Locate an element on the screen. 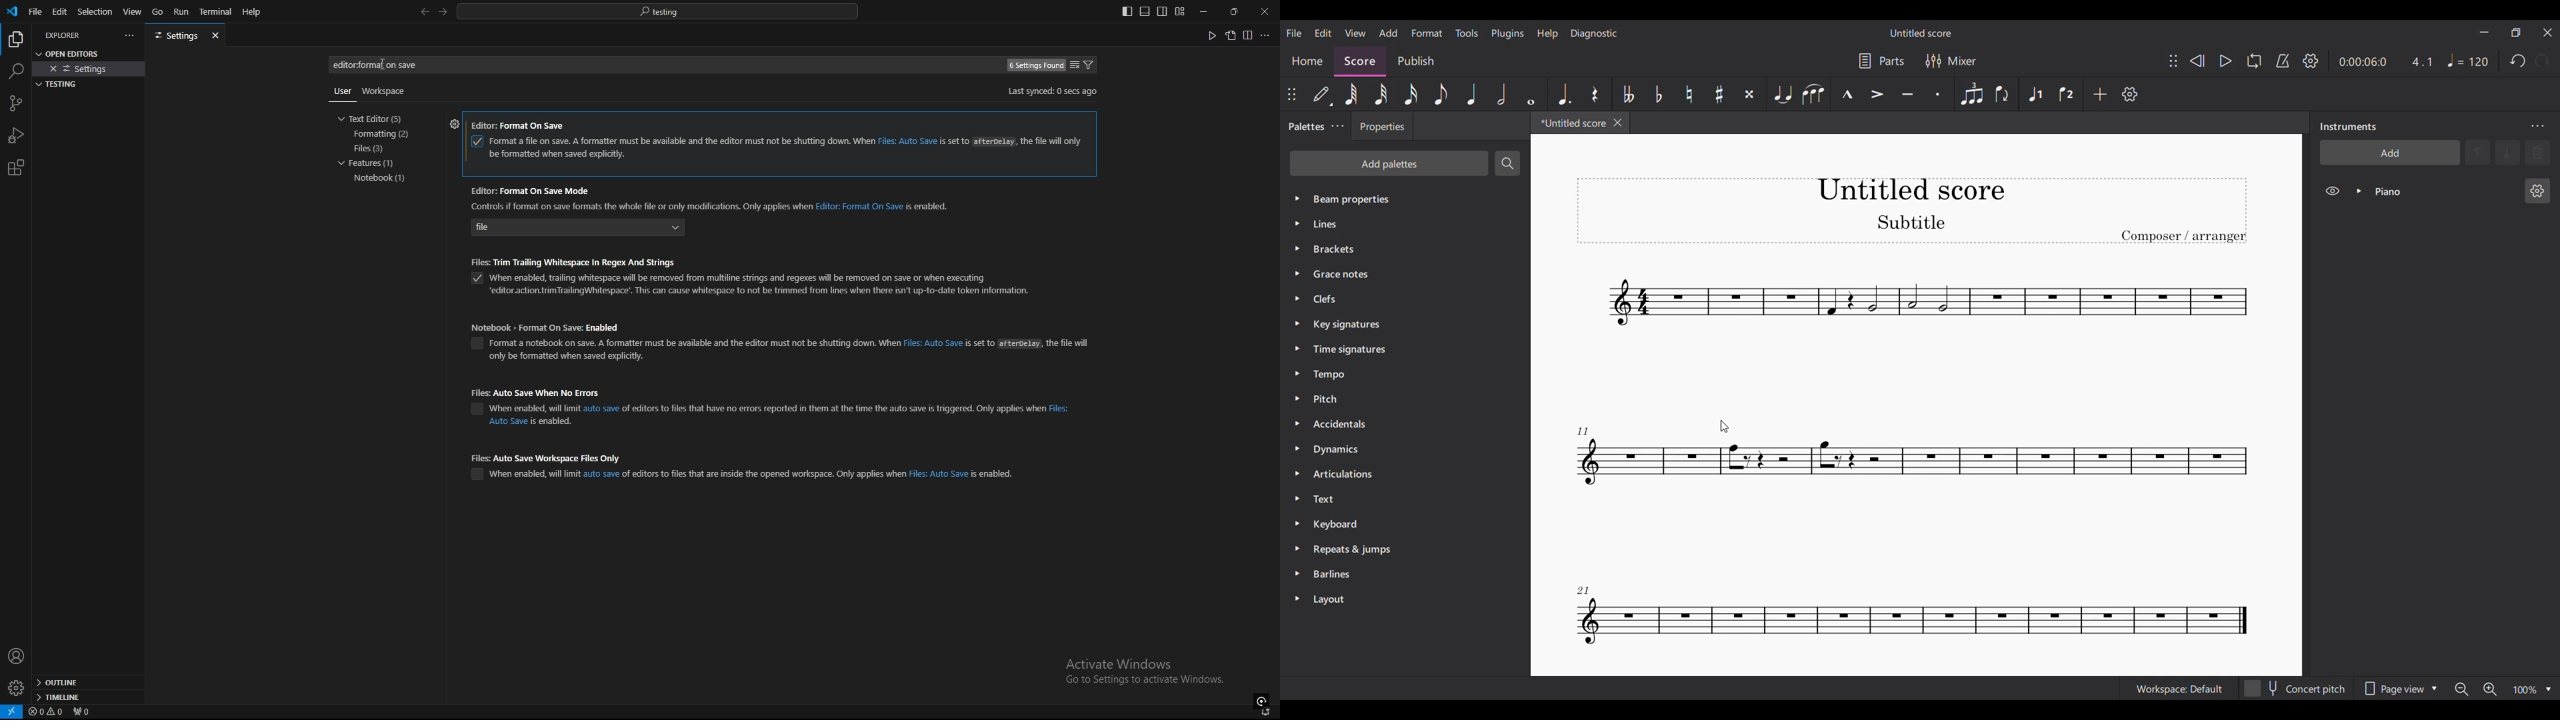  back is located at coordinates (424, 12).